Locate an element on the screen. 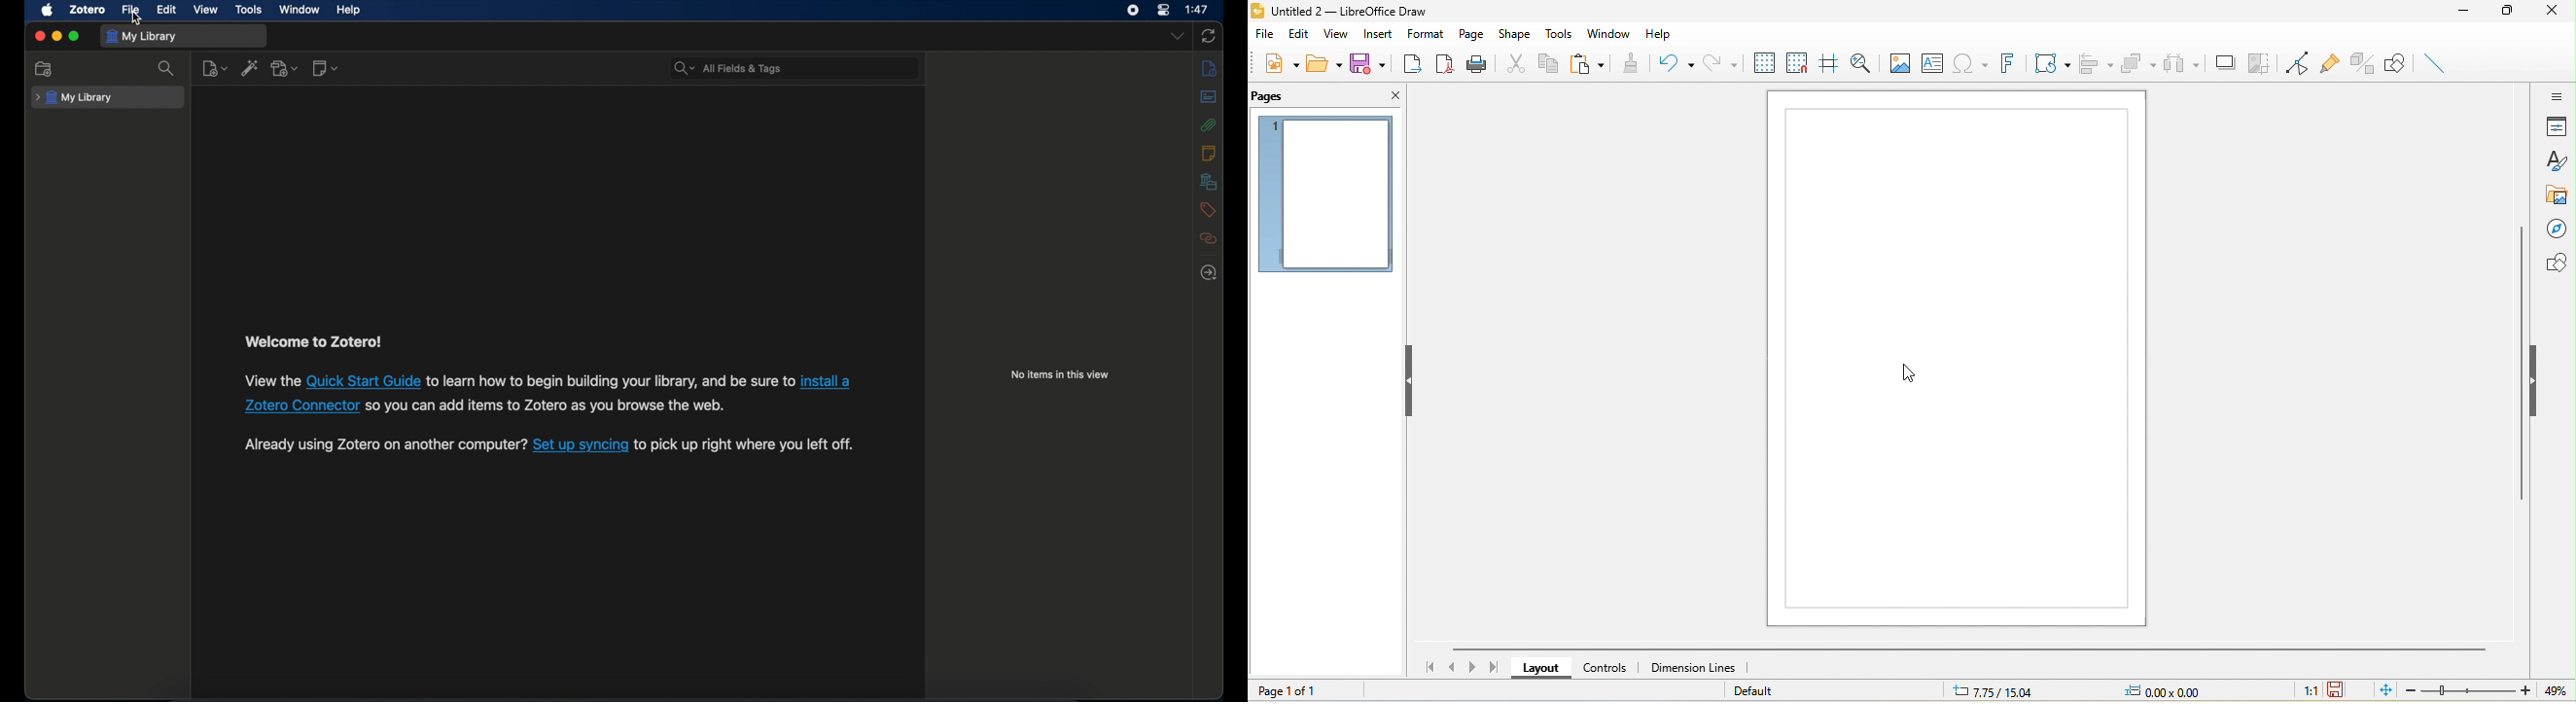  7.75/15.04 is located at coordinates (1992, 688).